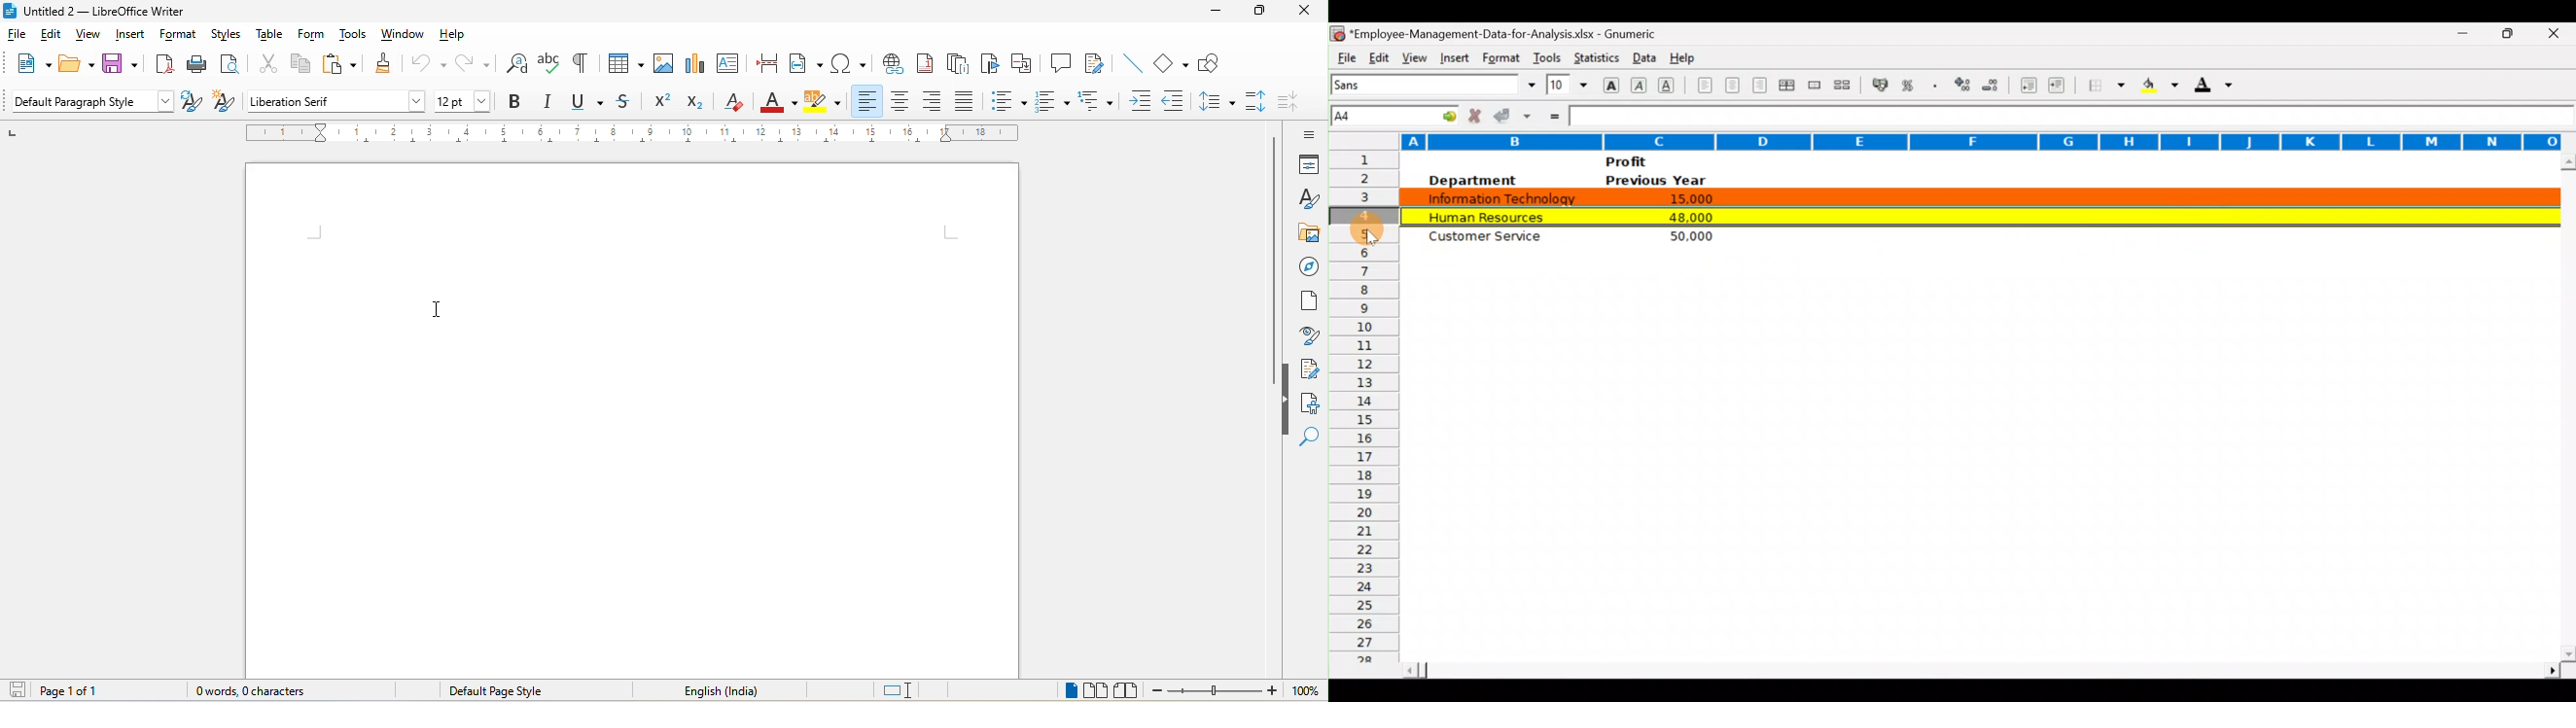  I want to click on Cells, so click(1969, 484).